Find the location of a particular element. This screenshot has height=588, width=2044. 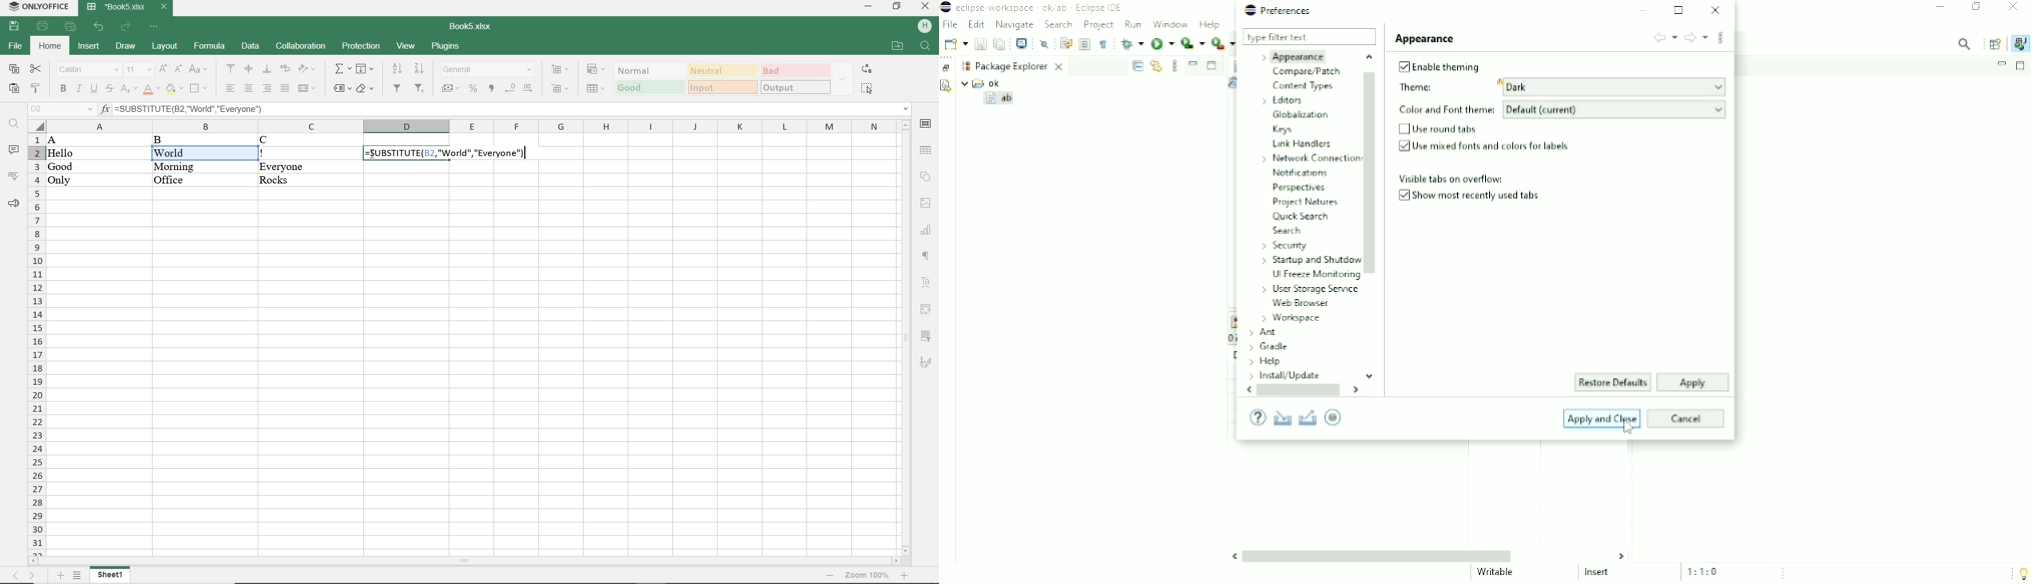

close is located at coordinates (925, 7).